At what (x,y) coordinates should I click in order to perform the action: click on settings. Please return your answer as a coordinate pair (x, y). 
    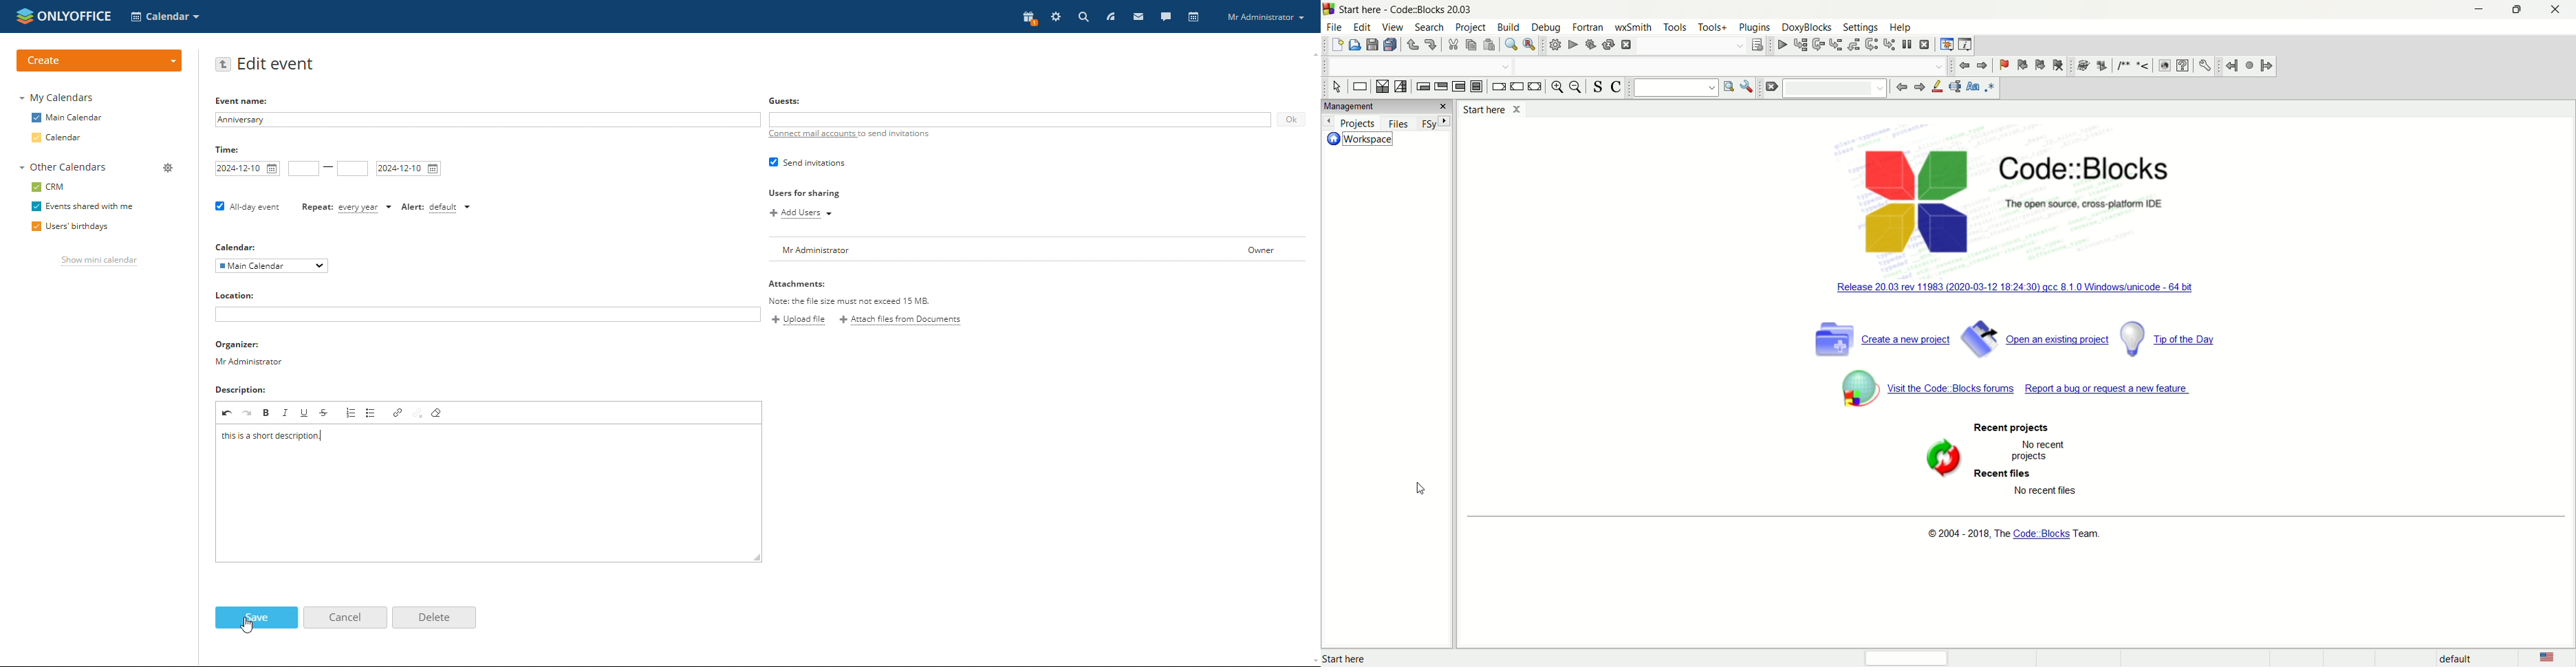
    Looking at the image, I should click on (2206, 67).